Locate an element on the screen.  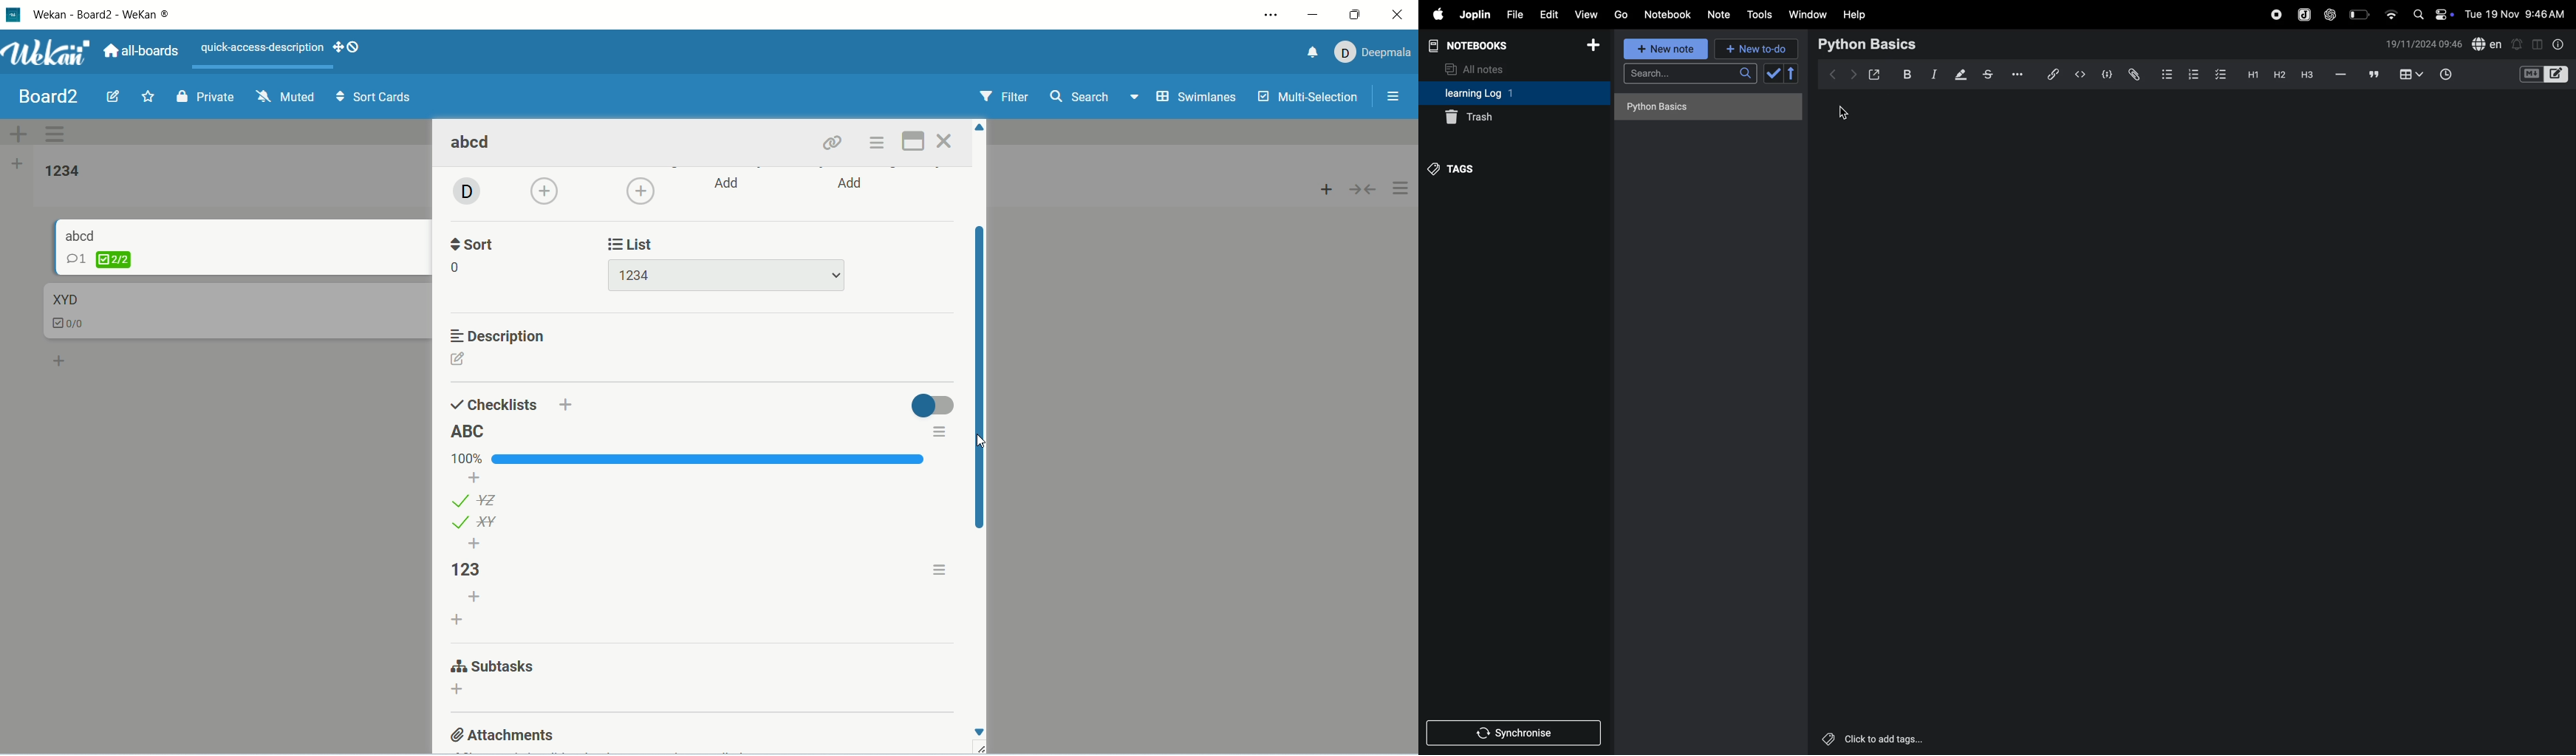
alert is located at coordinates (2518, 43).